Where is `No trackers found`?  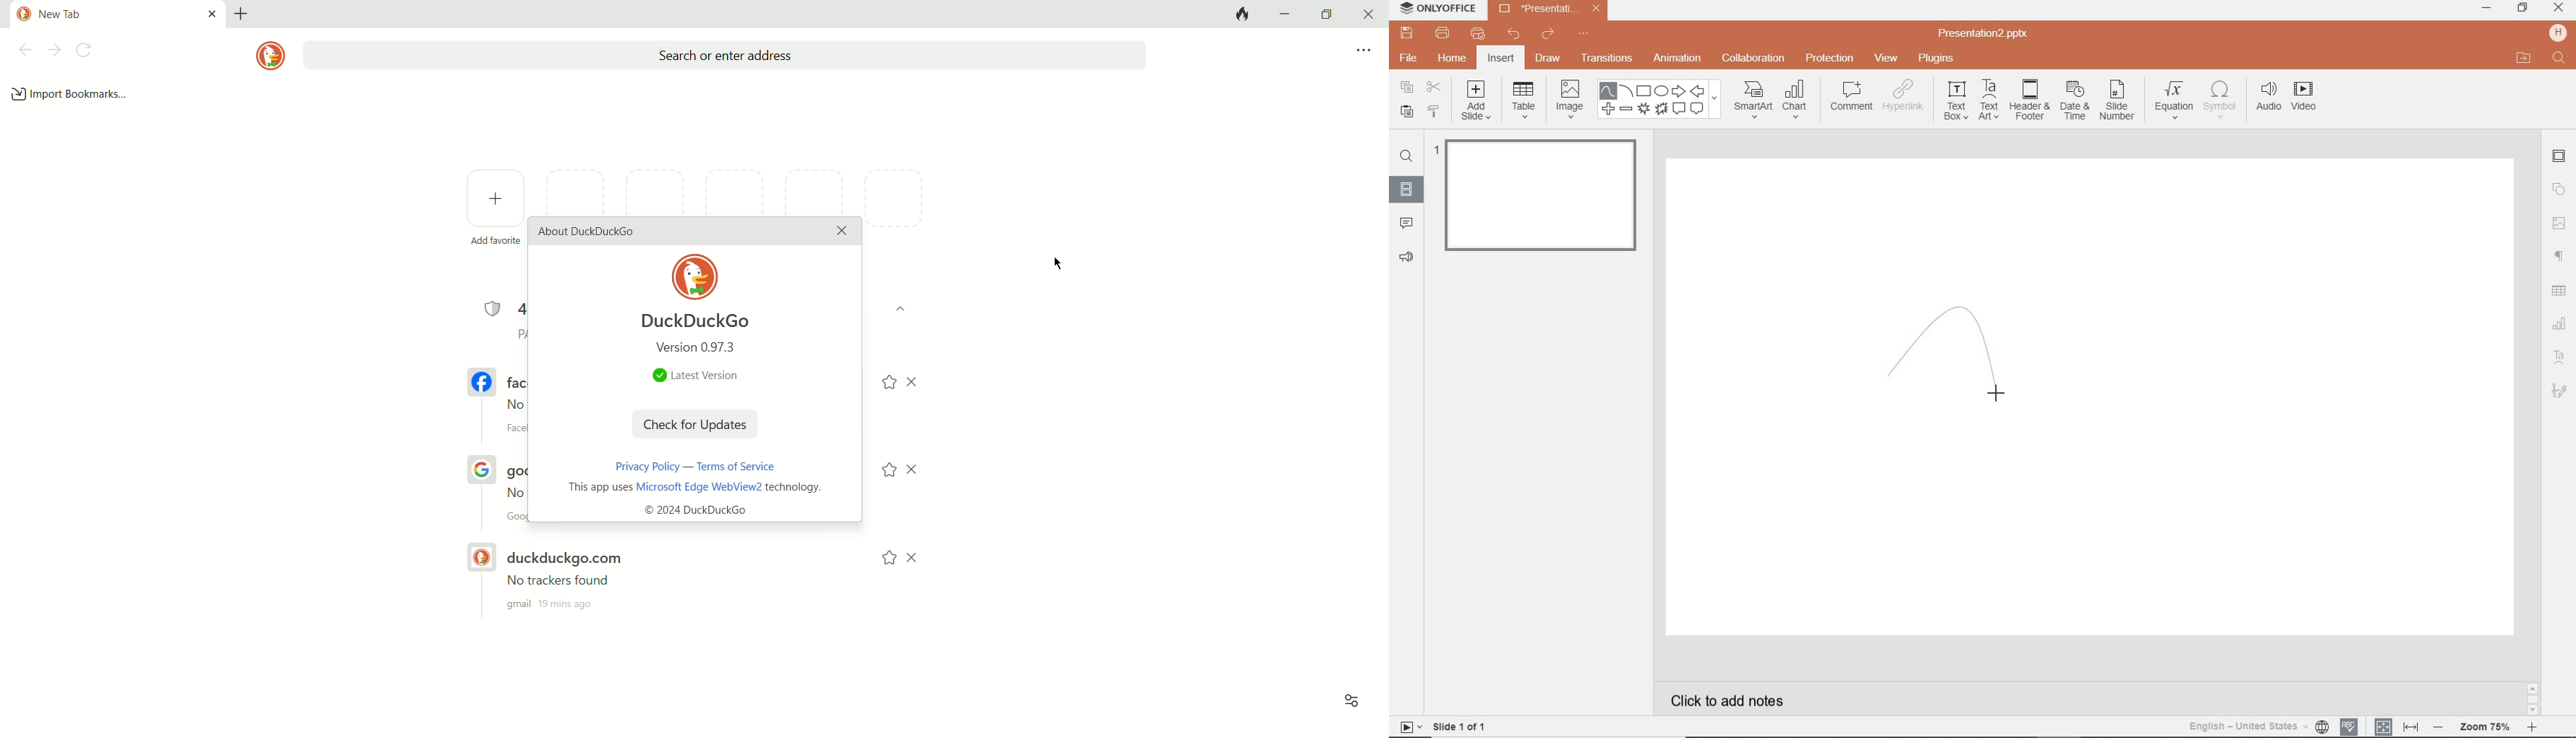
No trackers found is located at coordinates (551, 577).